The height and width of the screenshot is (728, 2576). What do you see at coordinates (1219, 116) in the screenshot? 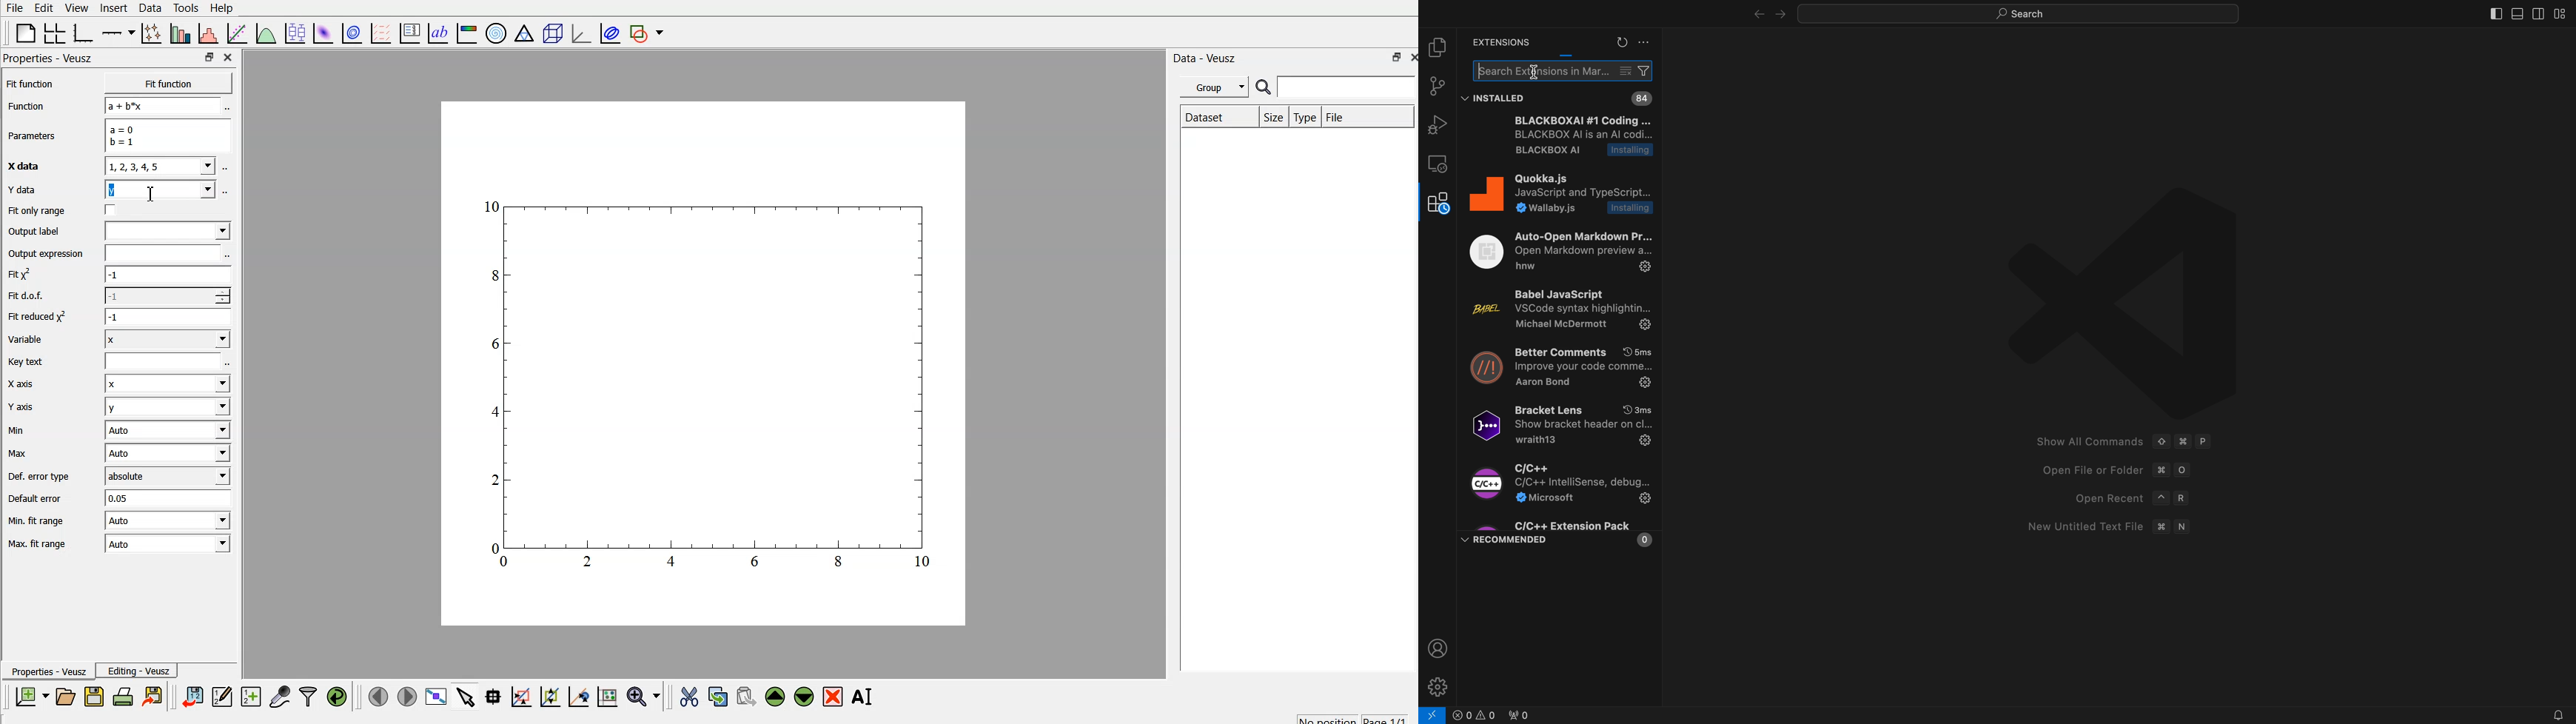
I see ` Dataset` at bounding box center [1219, 116].